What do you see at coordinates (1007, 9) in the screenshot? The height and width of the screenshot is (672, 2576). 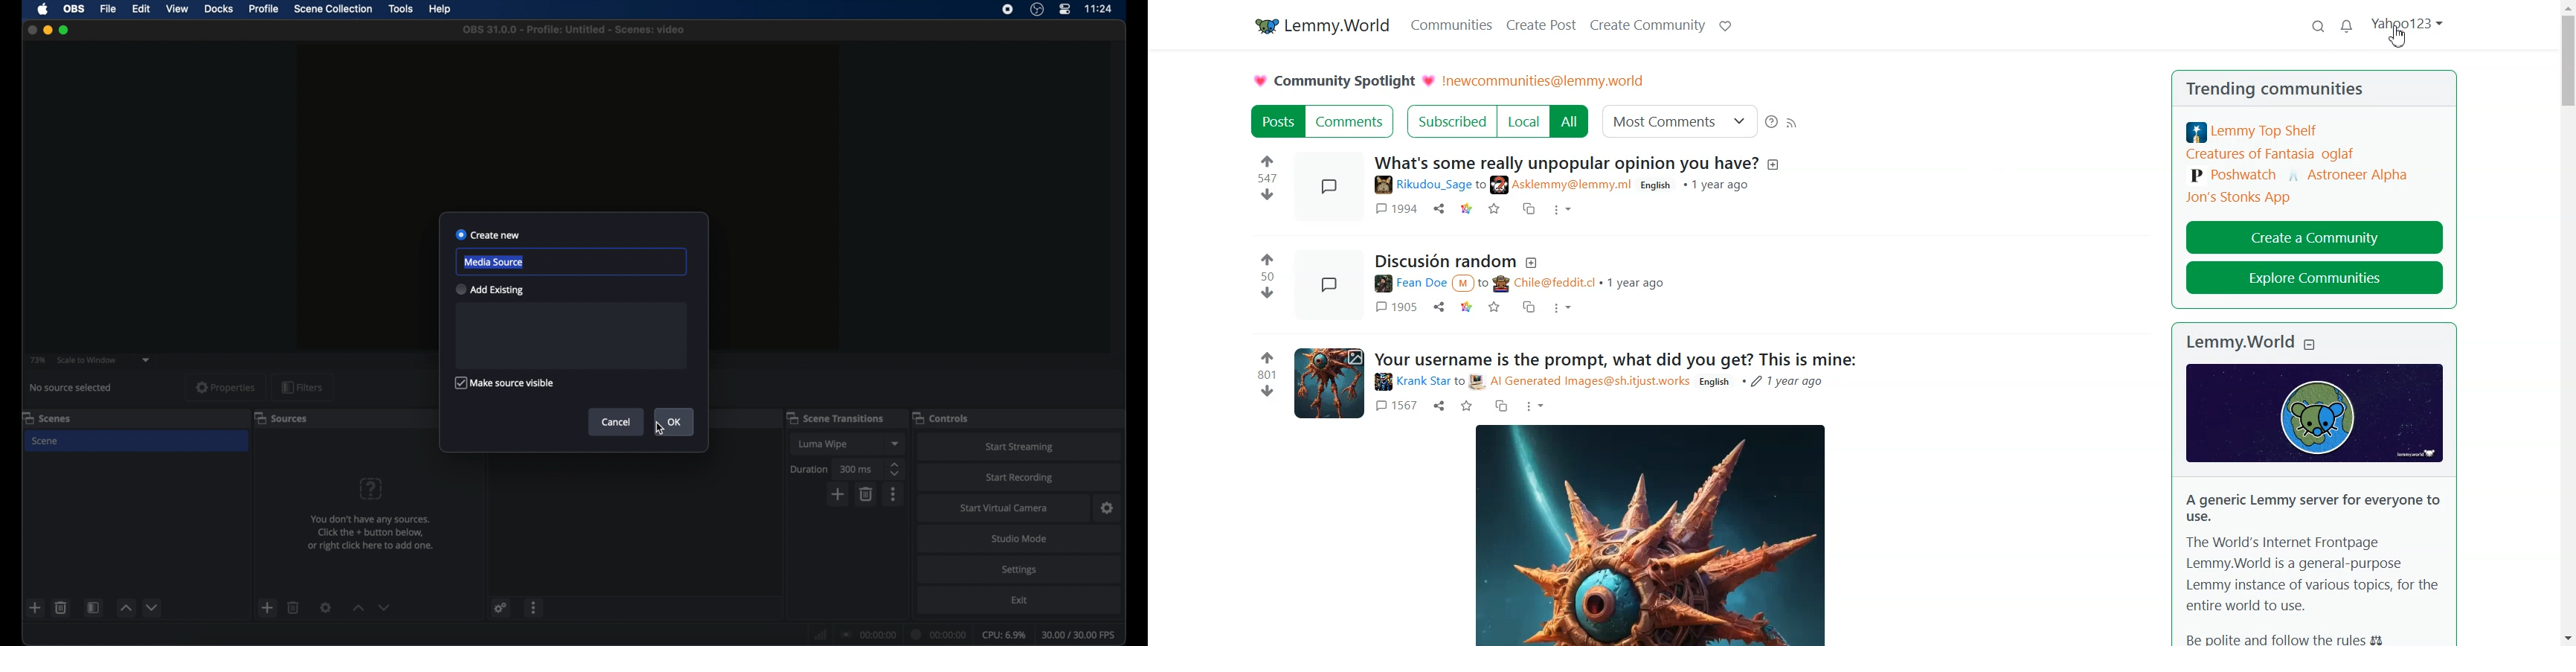 I see `screen recorder icon` at bounding box center [1007, 9].